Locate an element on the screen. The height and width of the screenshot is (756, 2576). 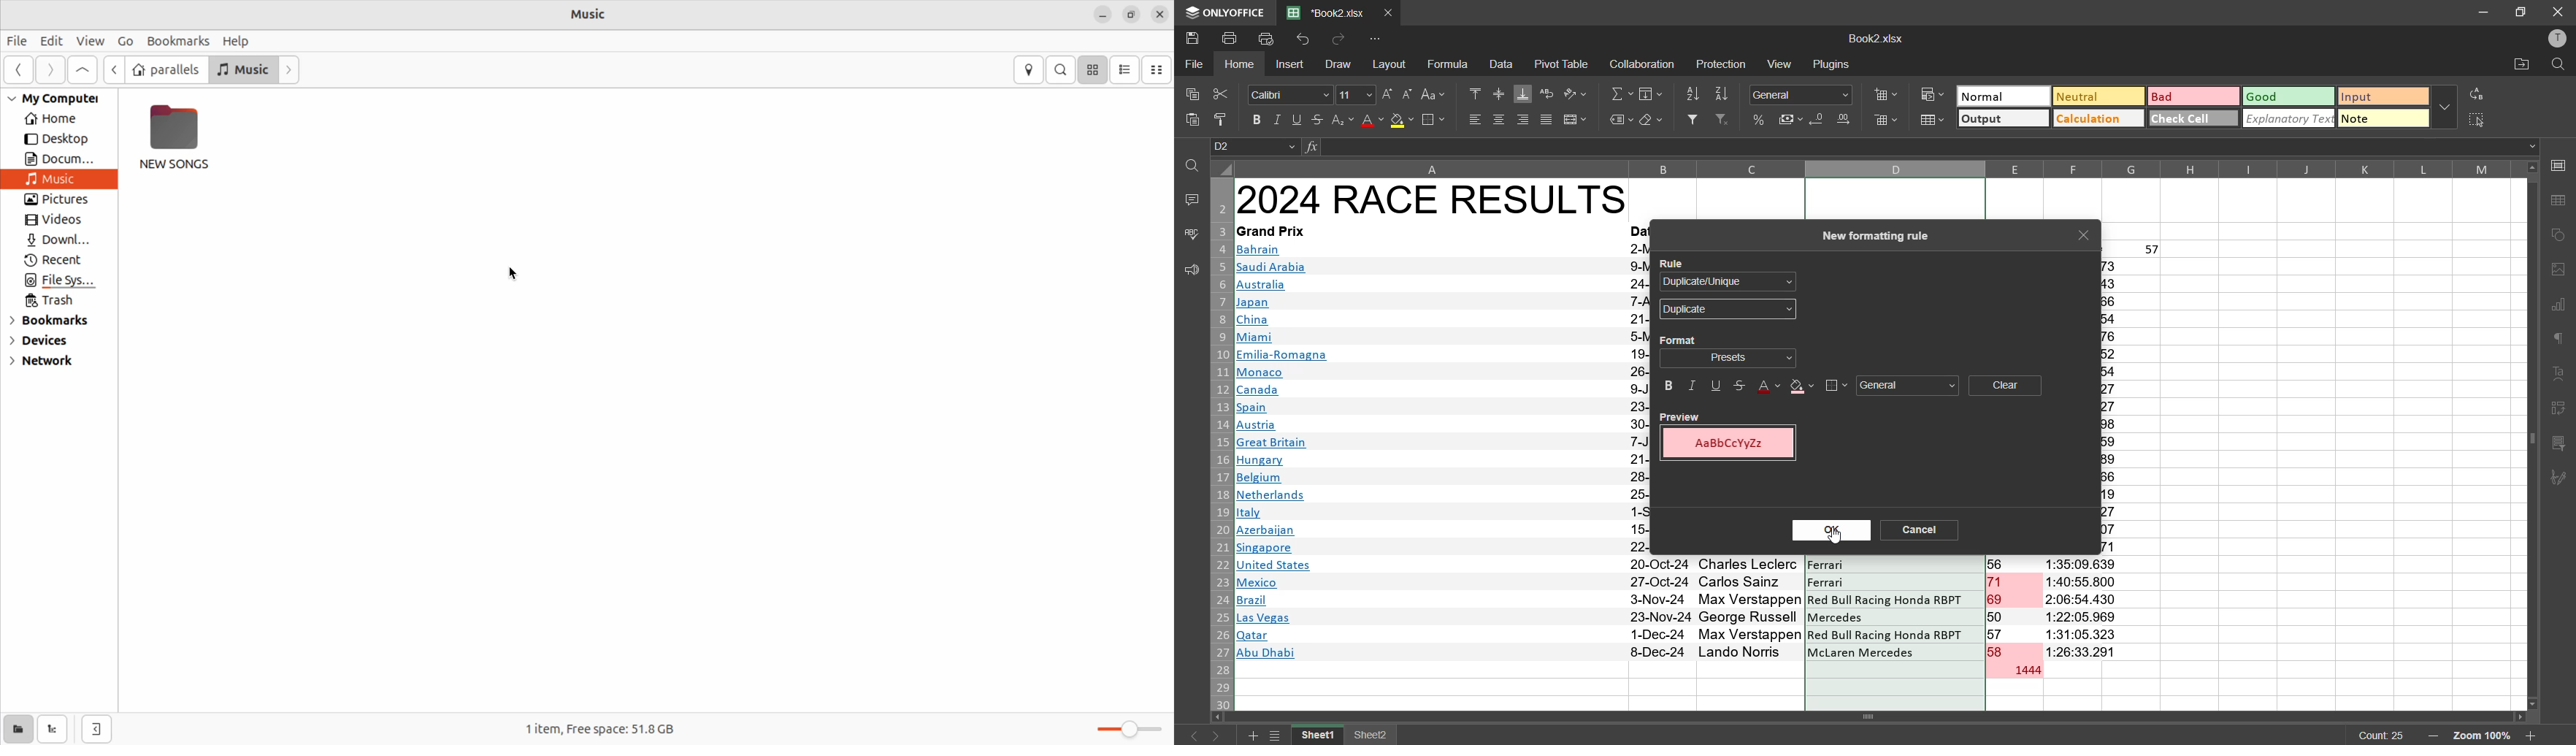
insert is located at coordinates (1291, 66).